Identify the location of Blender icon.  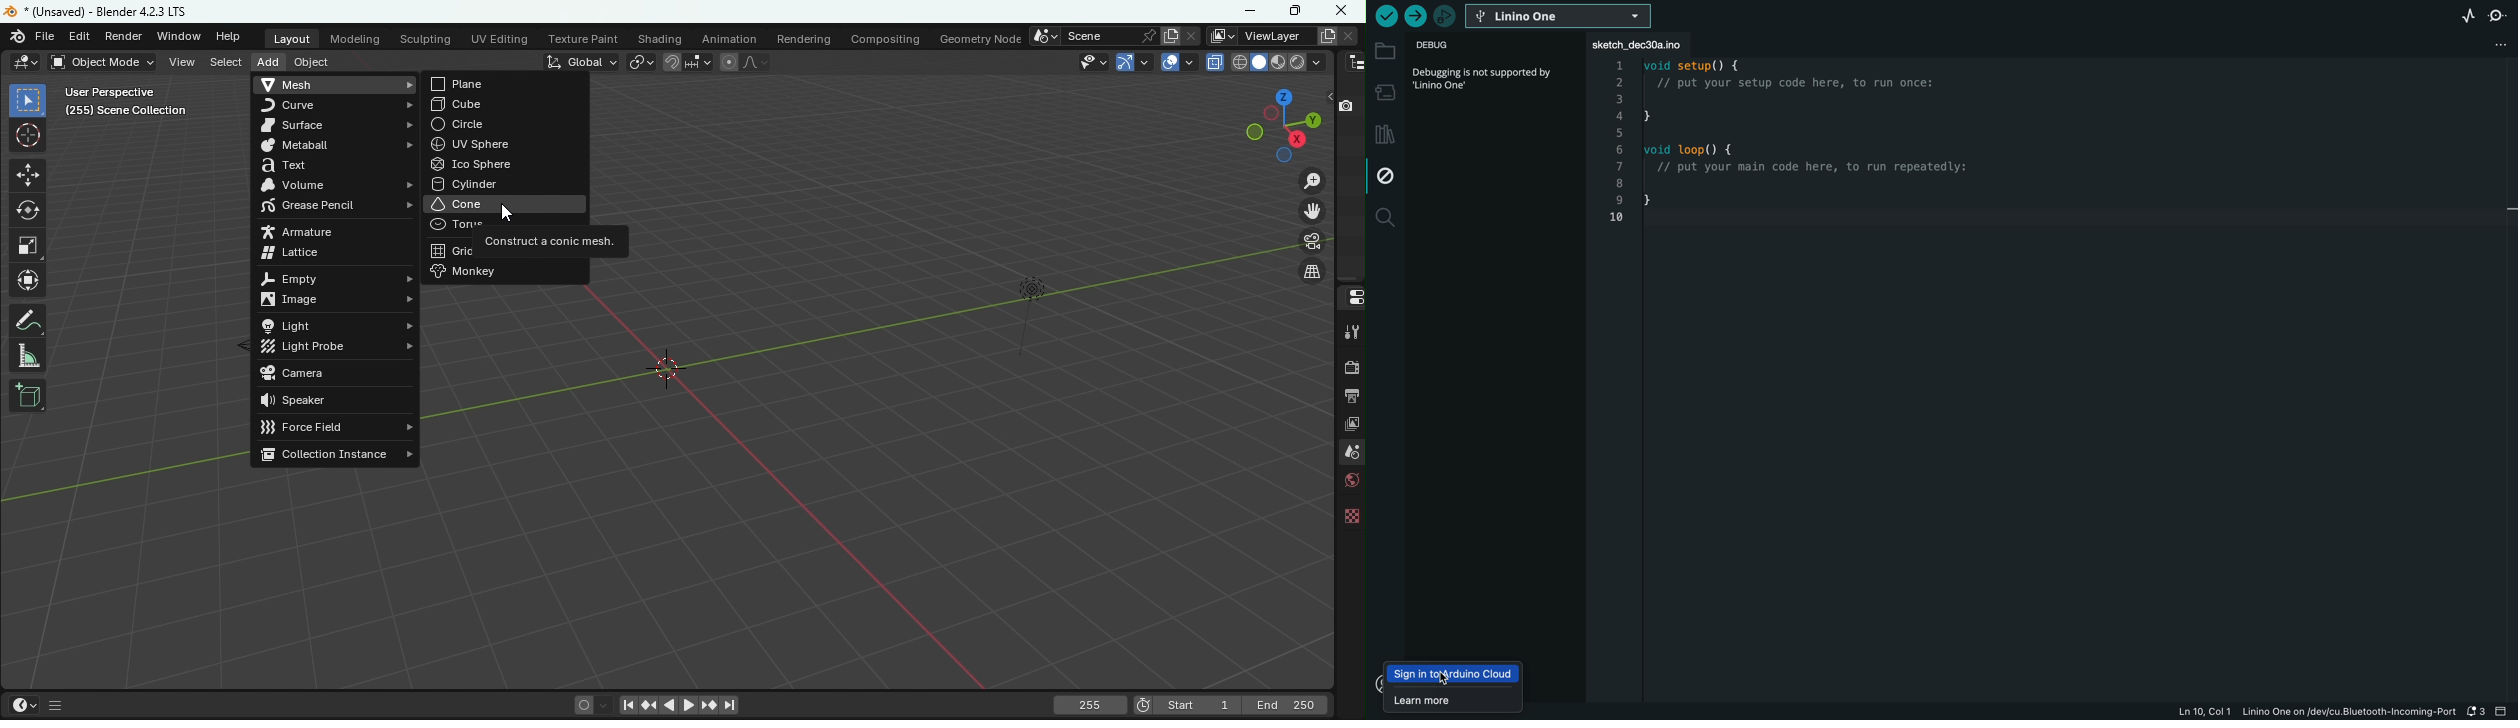
(18, 36).